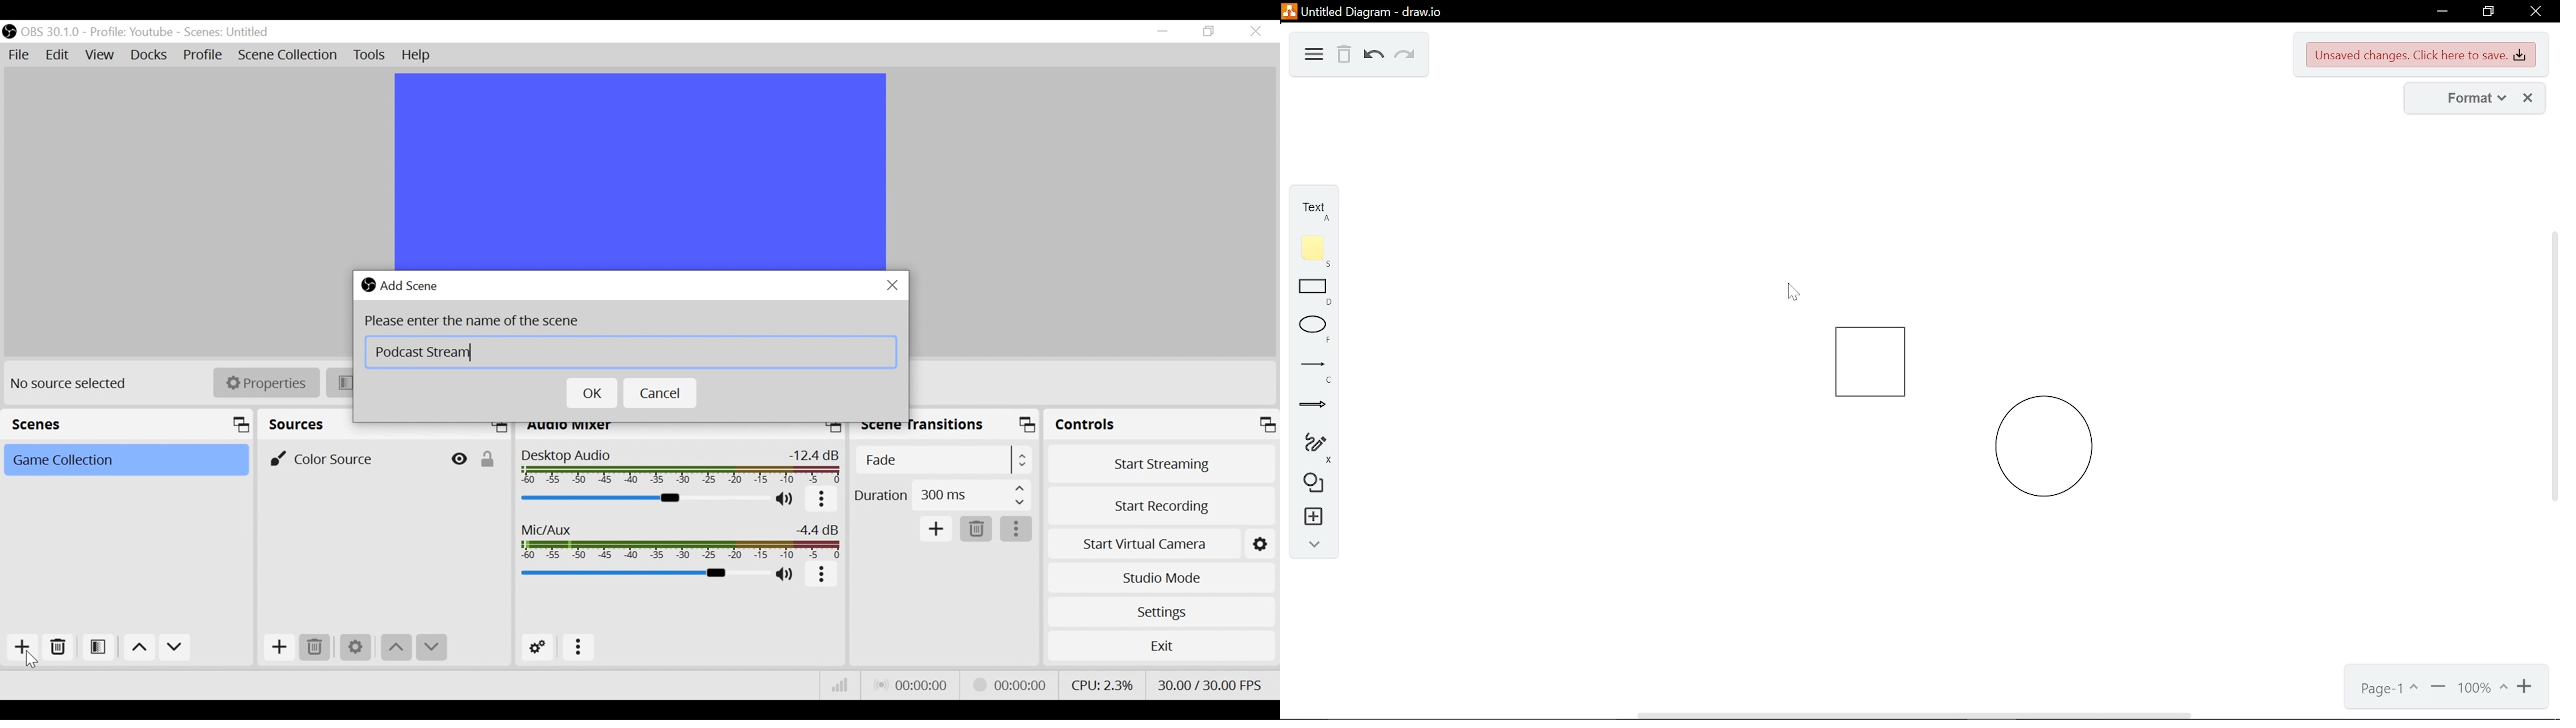 The width and height of the screenshot is (2576, 728). I want to click on Delete, so click(314, 647).